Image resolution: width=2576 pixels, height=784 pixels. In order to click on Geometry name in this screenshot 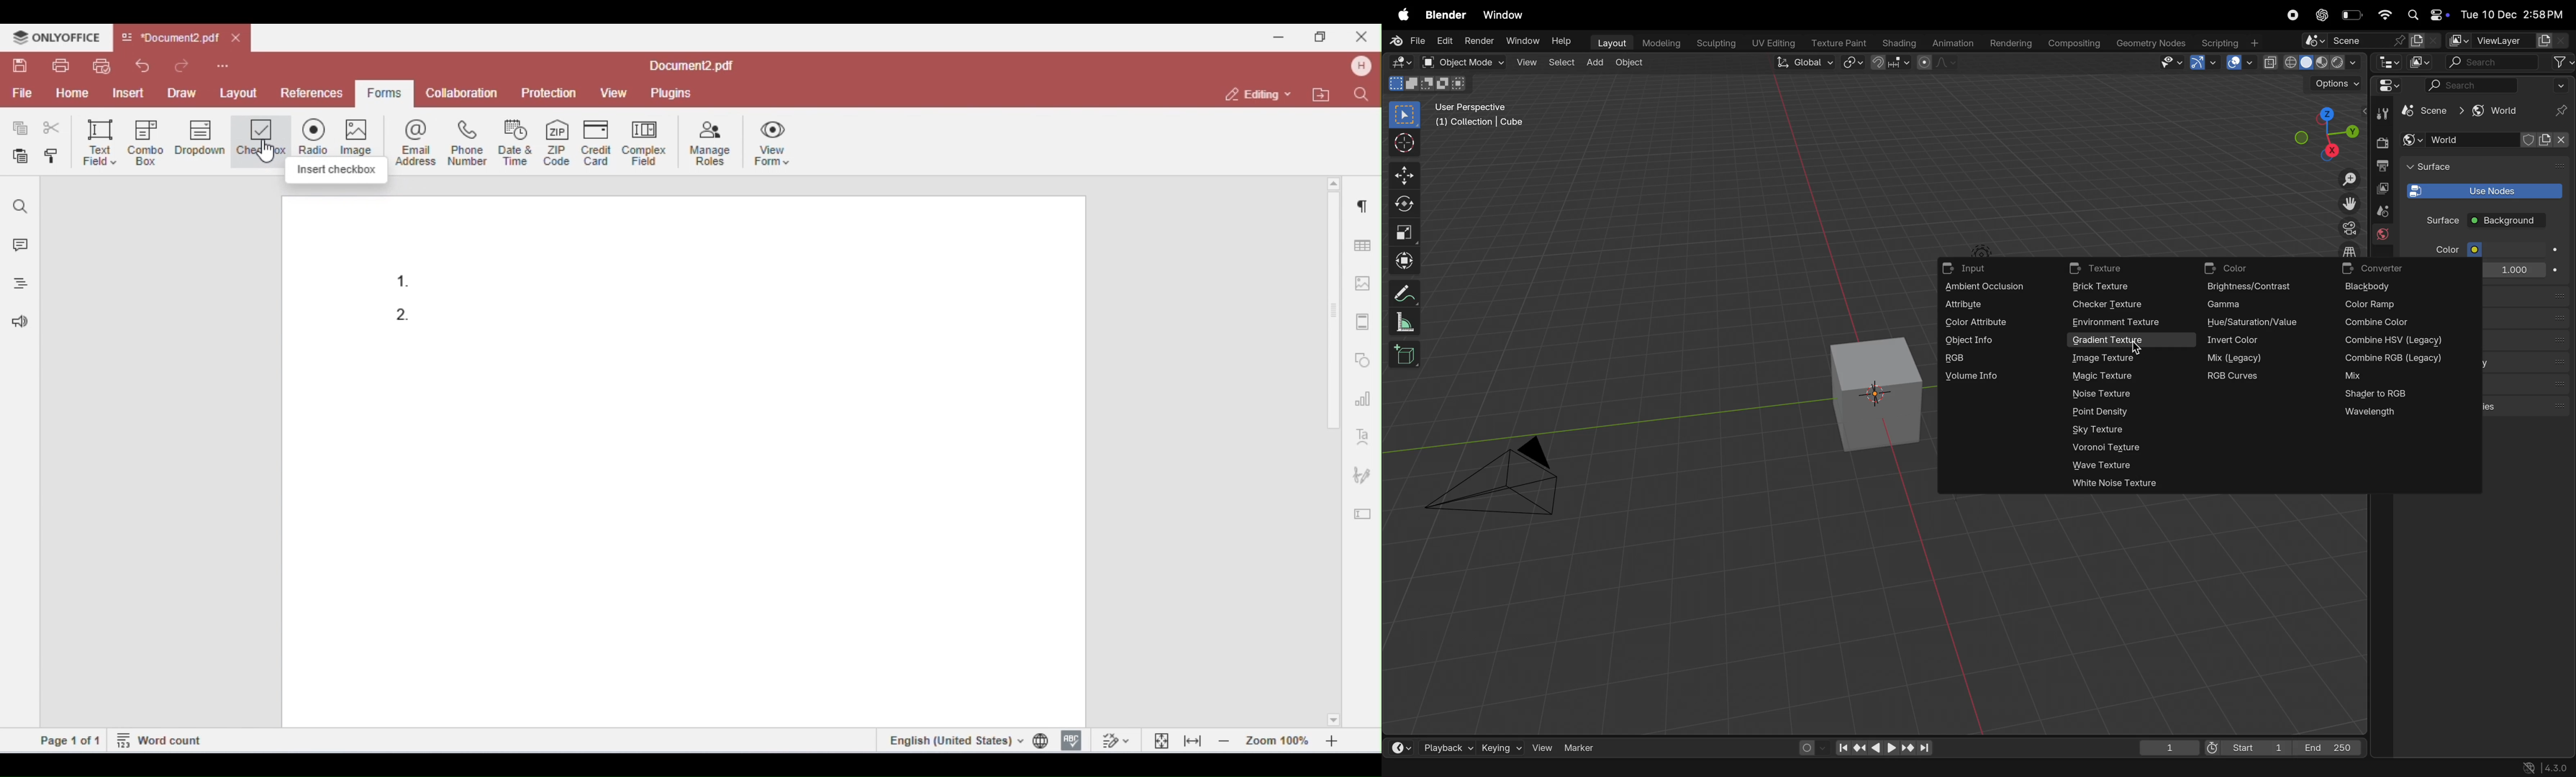, I will do `click(2152, 43)`.